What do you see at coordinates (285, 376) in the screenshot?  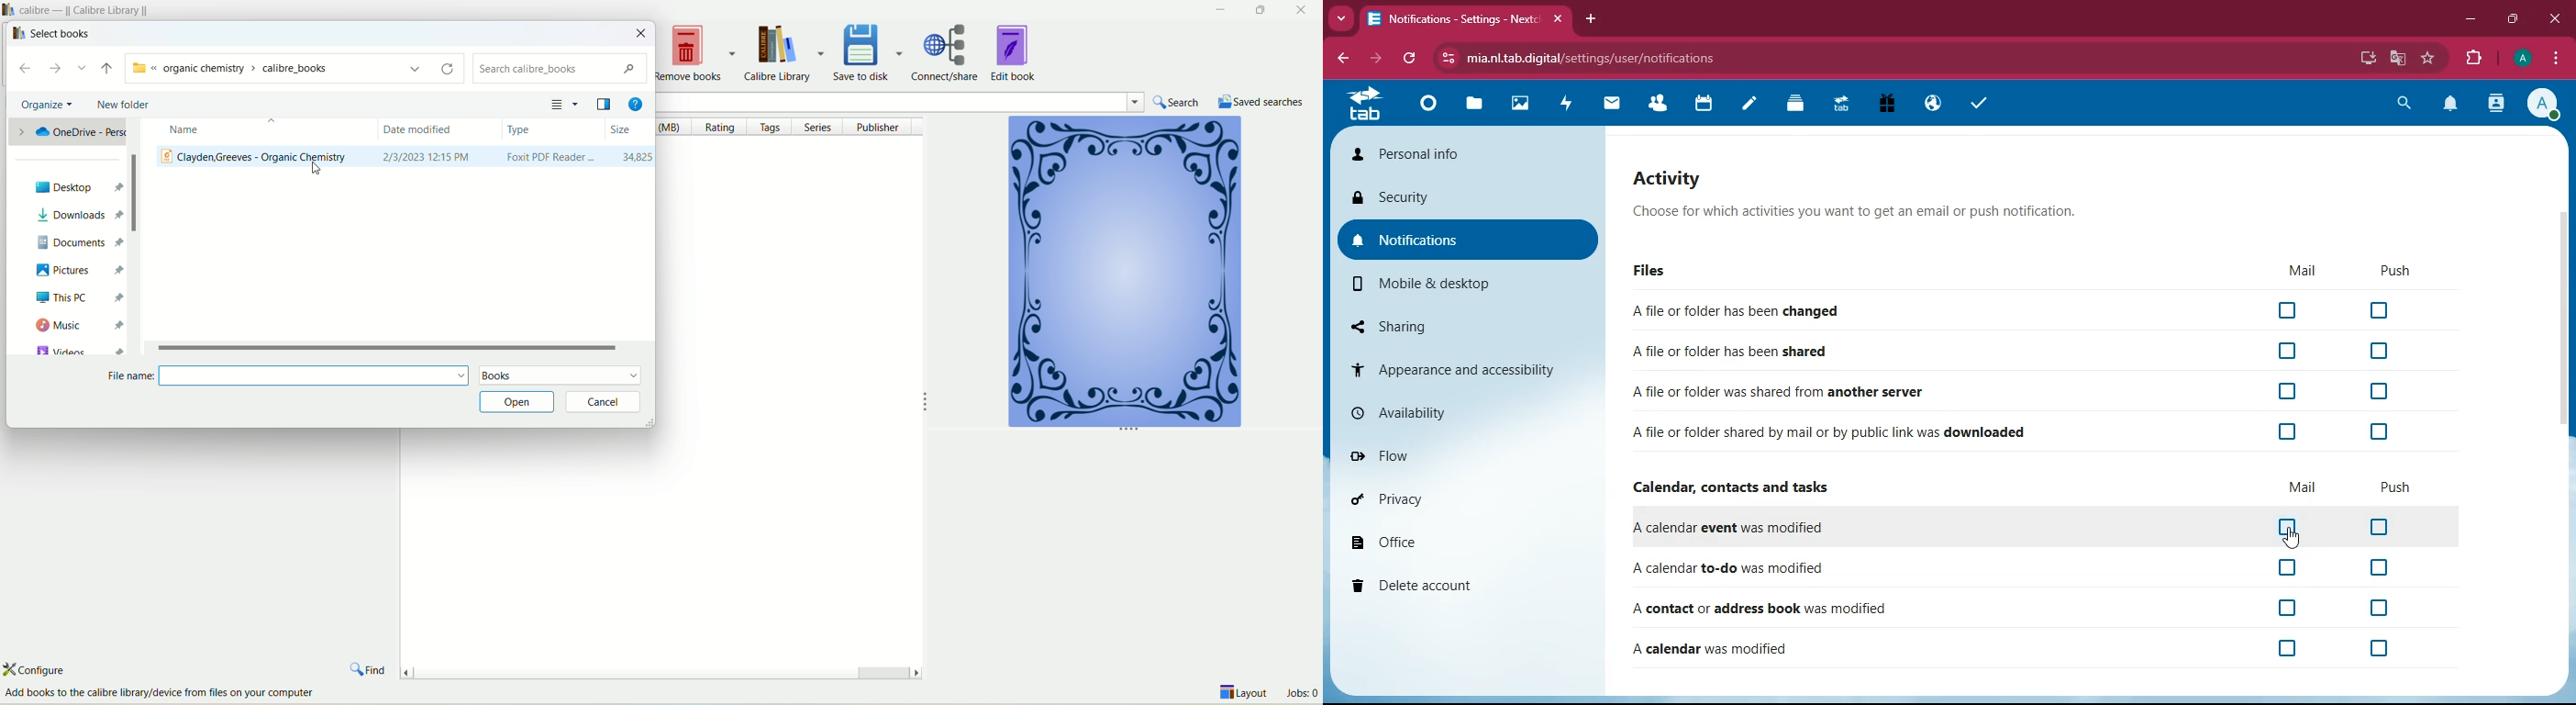 I see `file name` at bounding box center [285, 376].